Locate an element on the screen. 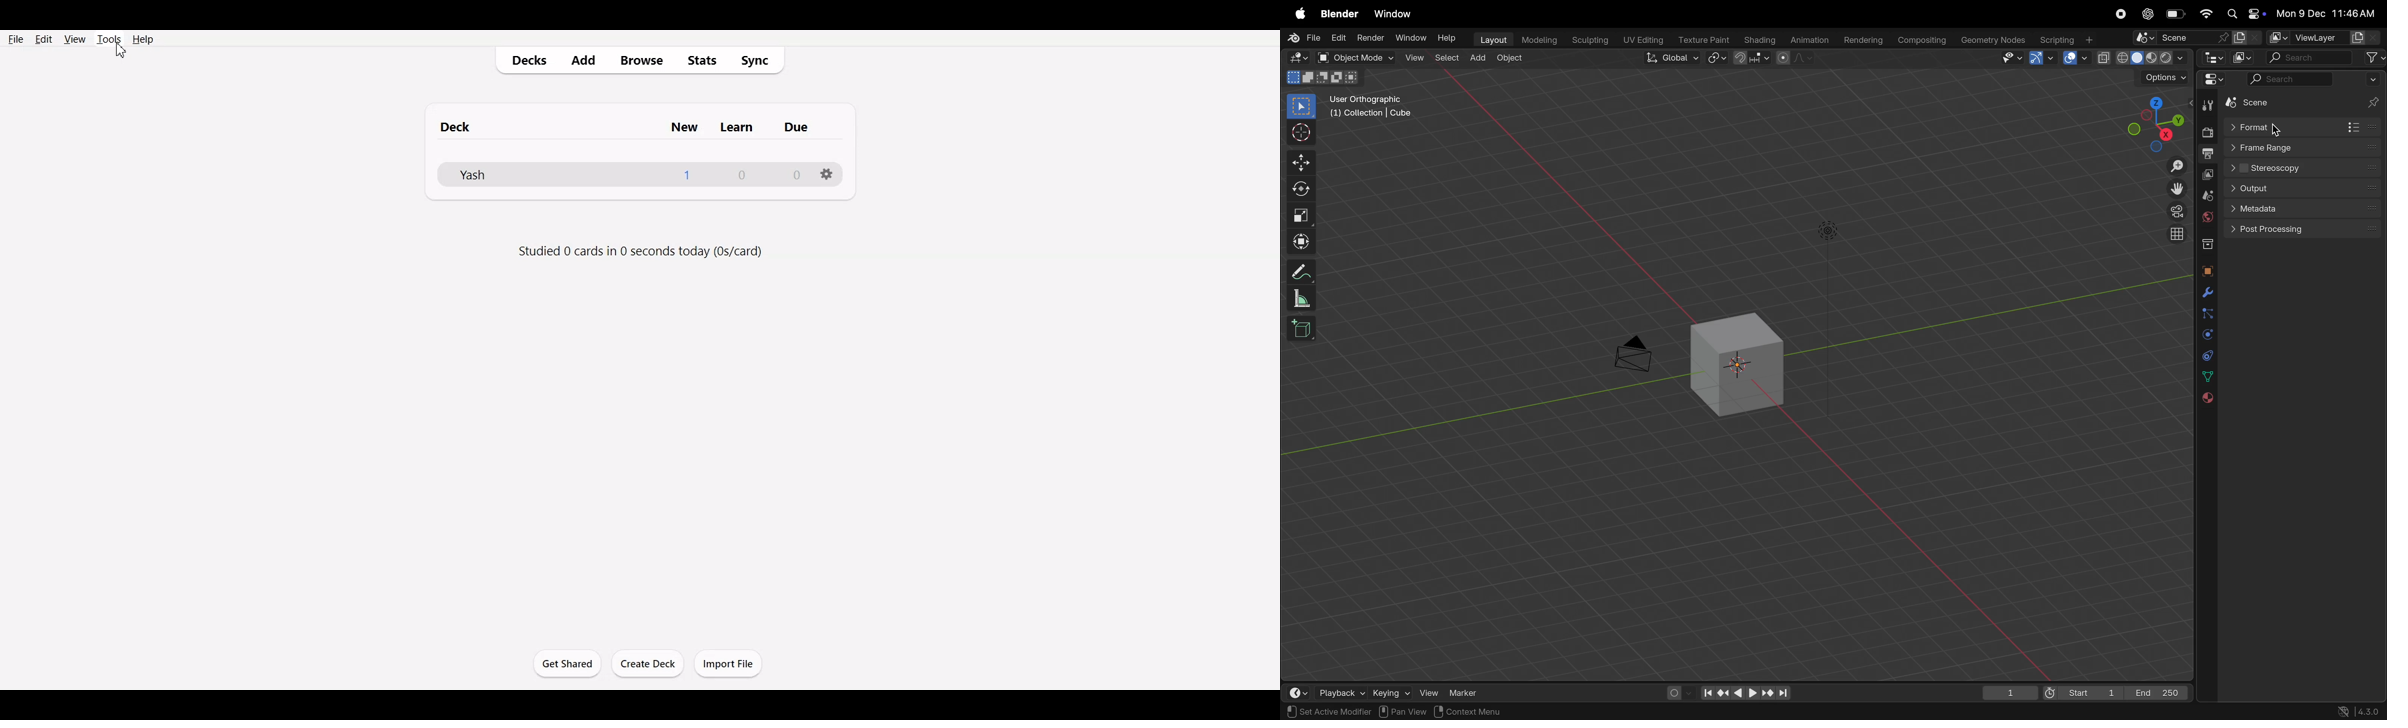 The width and height of the screenshot is (2408, 728). post processing is located at coordinates (2306, 229).